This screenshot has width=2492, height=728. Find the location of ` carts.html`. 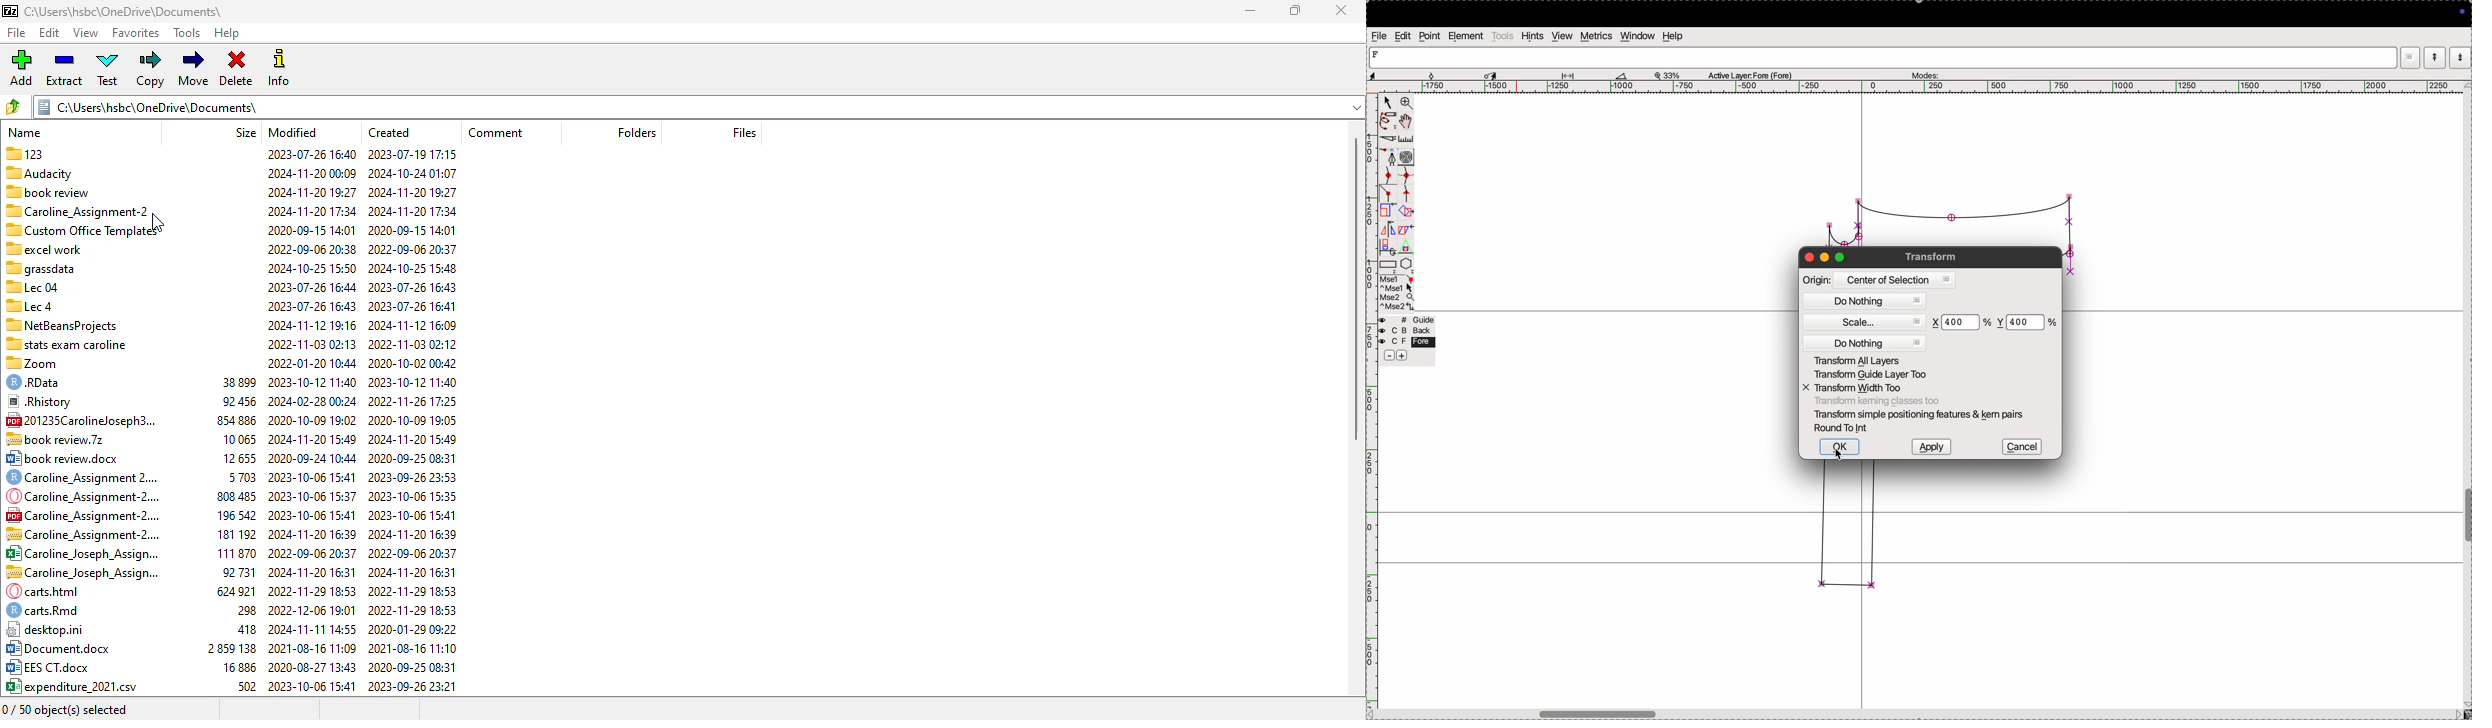

 carts.html is located at coordinates (51, 591).